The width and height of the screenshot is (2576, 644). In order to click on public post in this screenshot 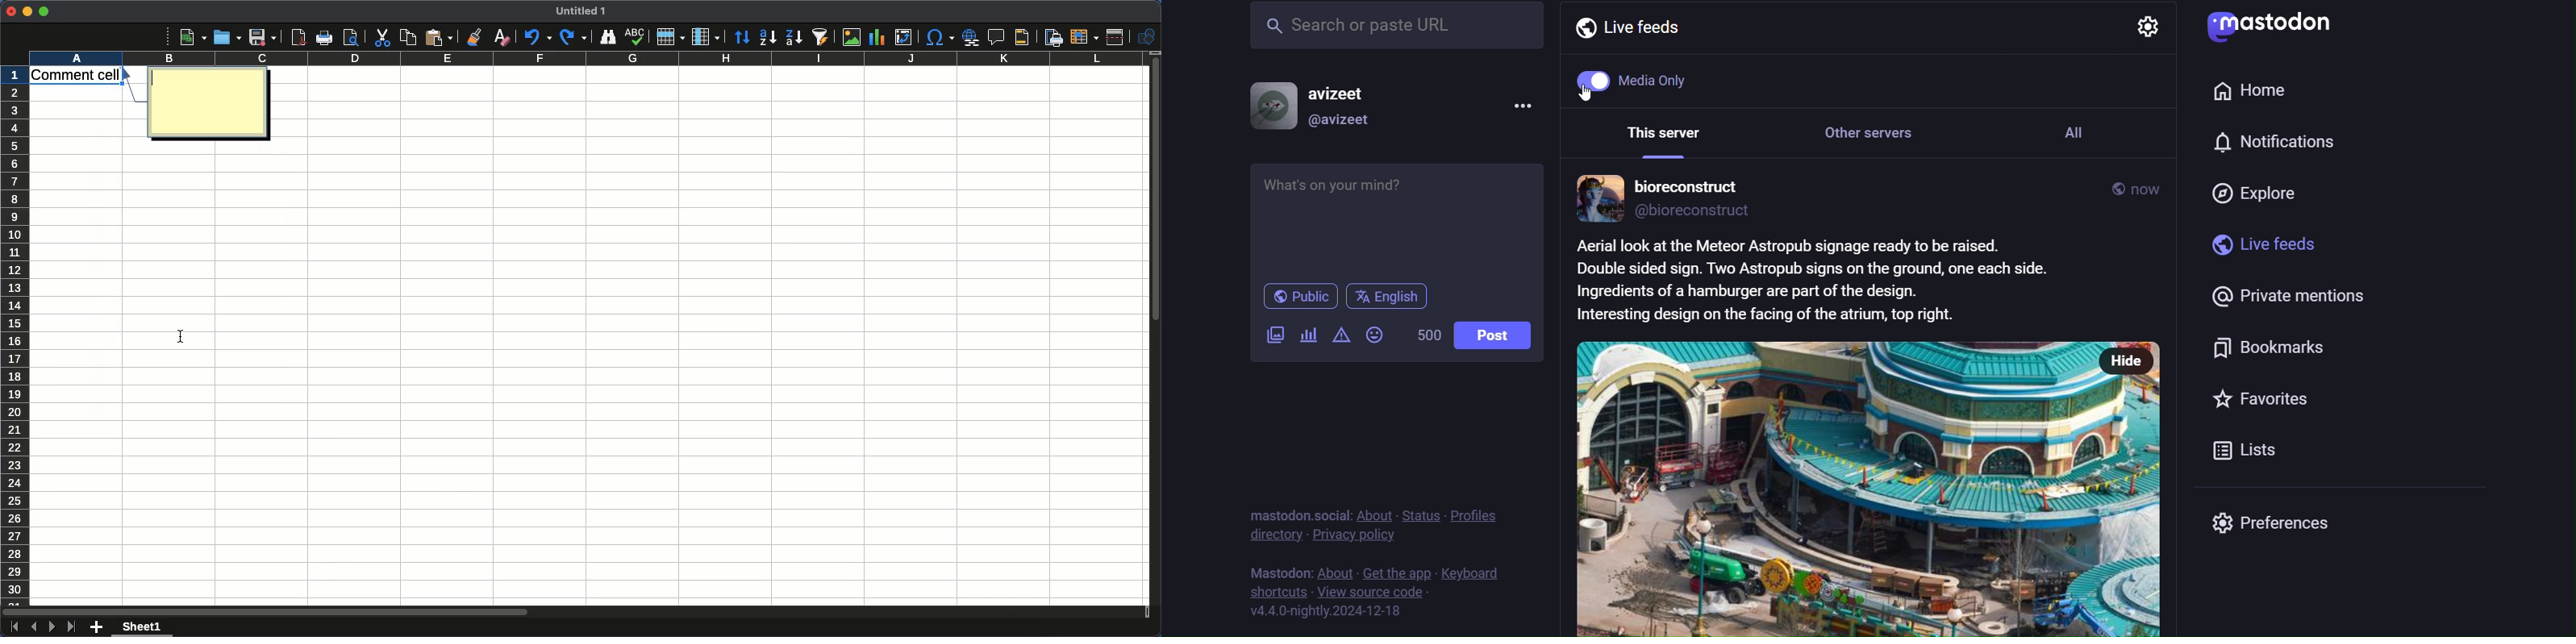, I will do `click(2105, 191)`.